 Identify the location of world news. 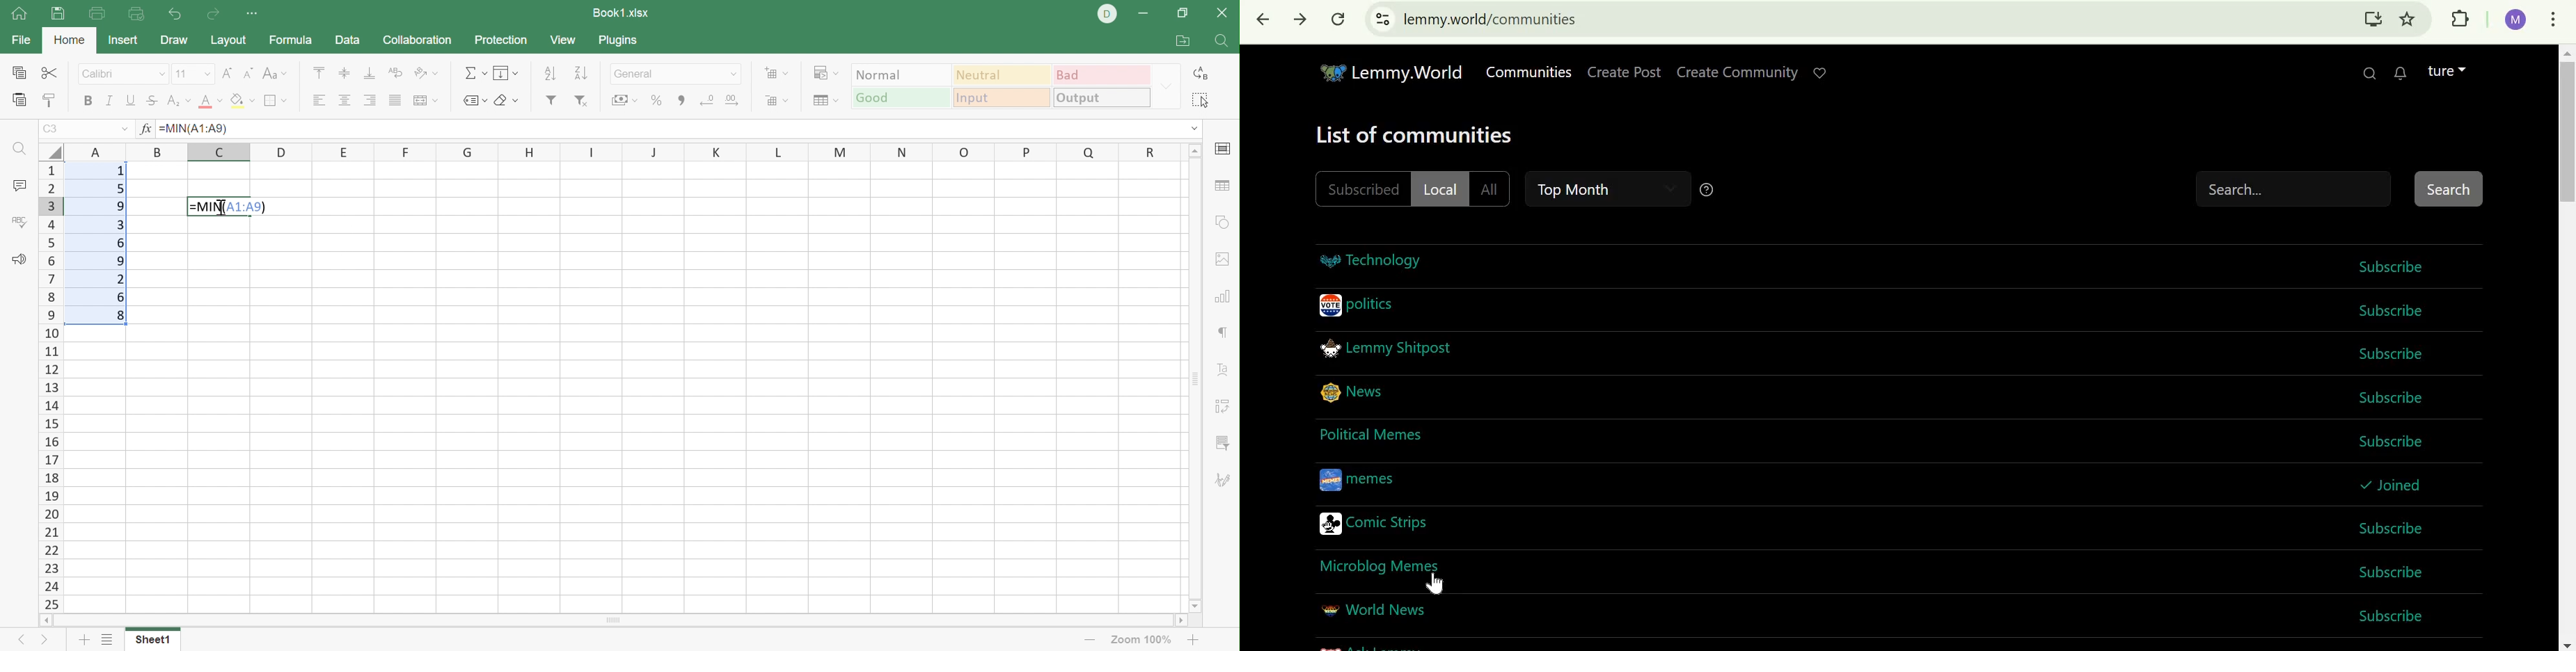
(1373, 611).